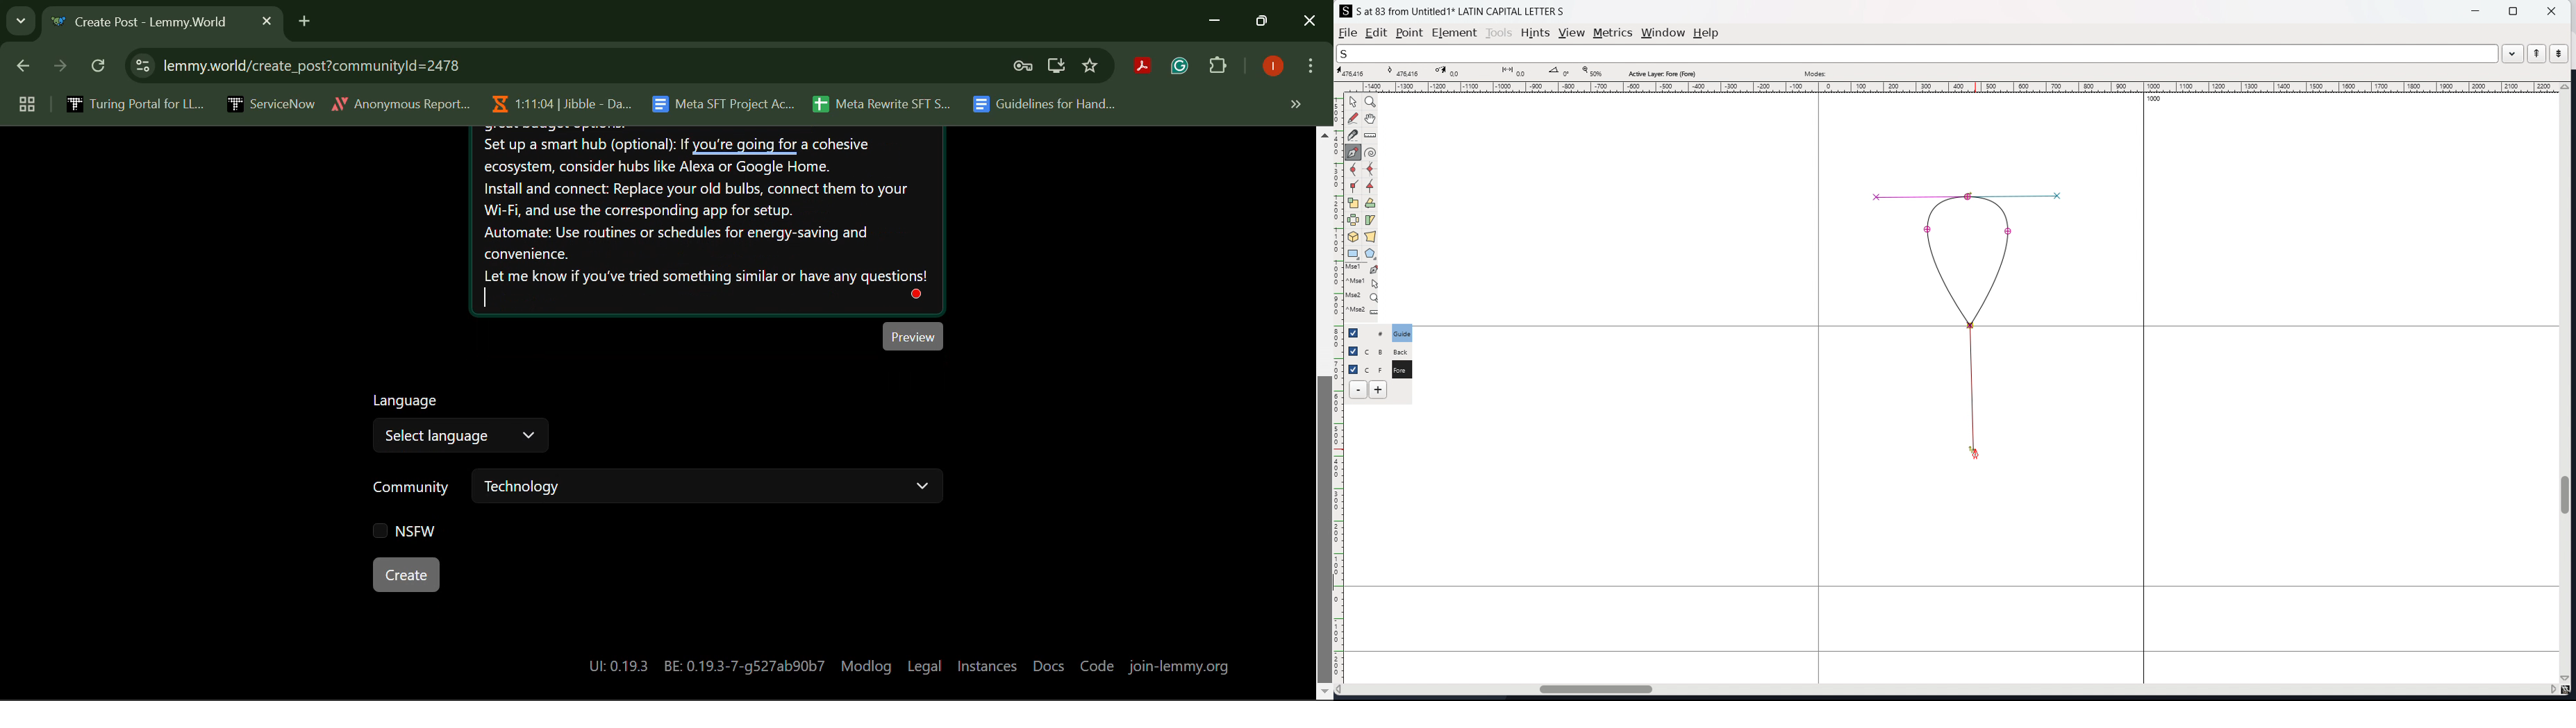 This screenshot has width=2576, height=728. What do you see at coordinates (725, 103) in the screenshot?
I see `Meta SFT Project` at bounding box center [725, 103].